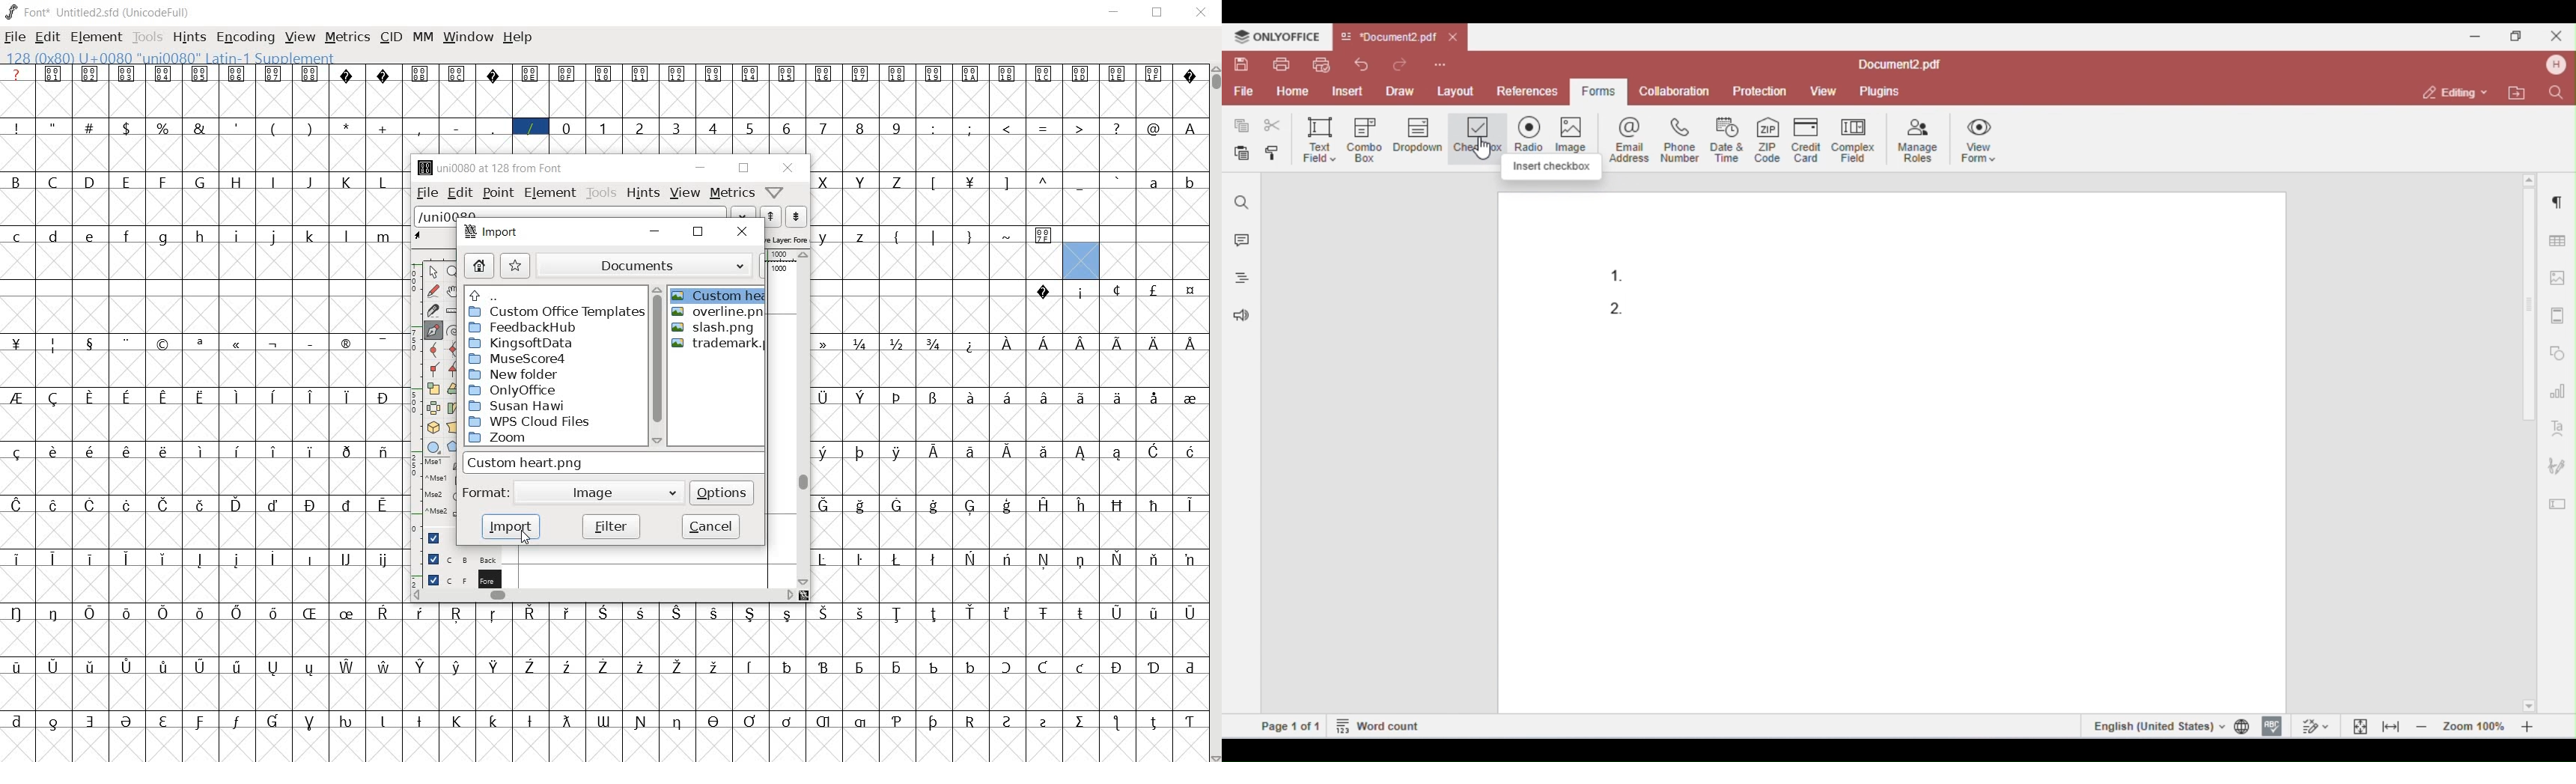  I want to click on format, so click(571, 492).